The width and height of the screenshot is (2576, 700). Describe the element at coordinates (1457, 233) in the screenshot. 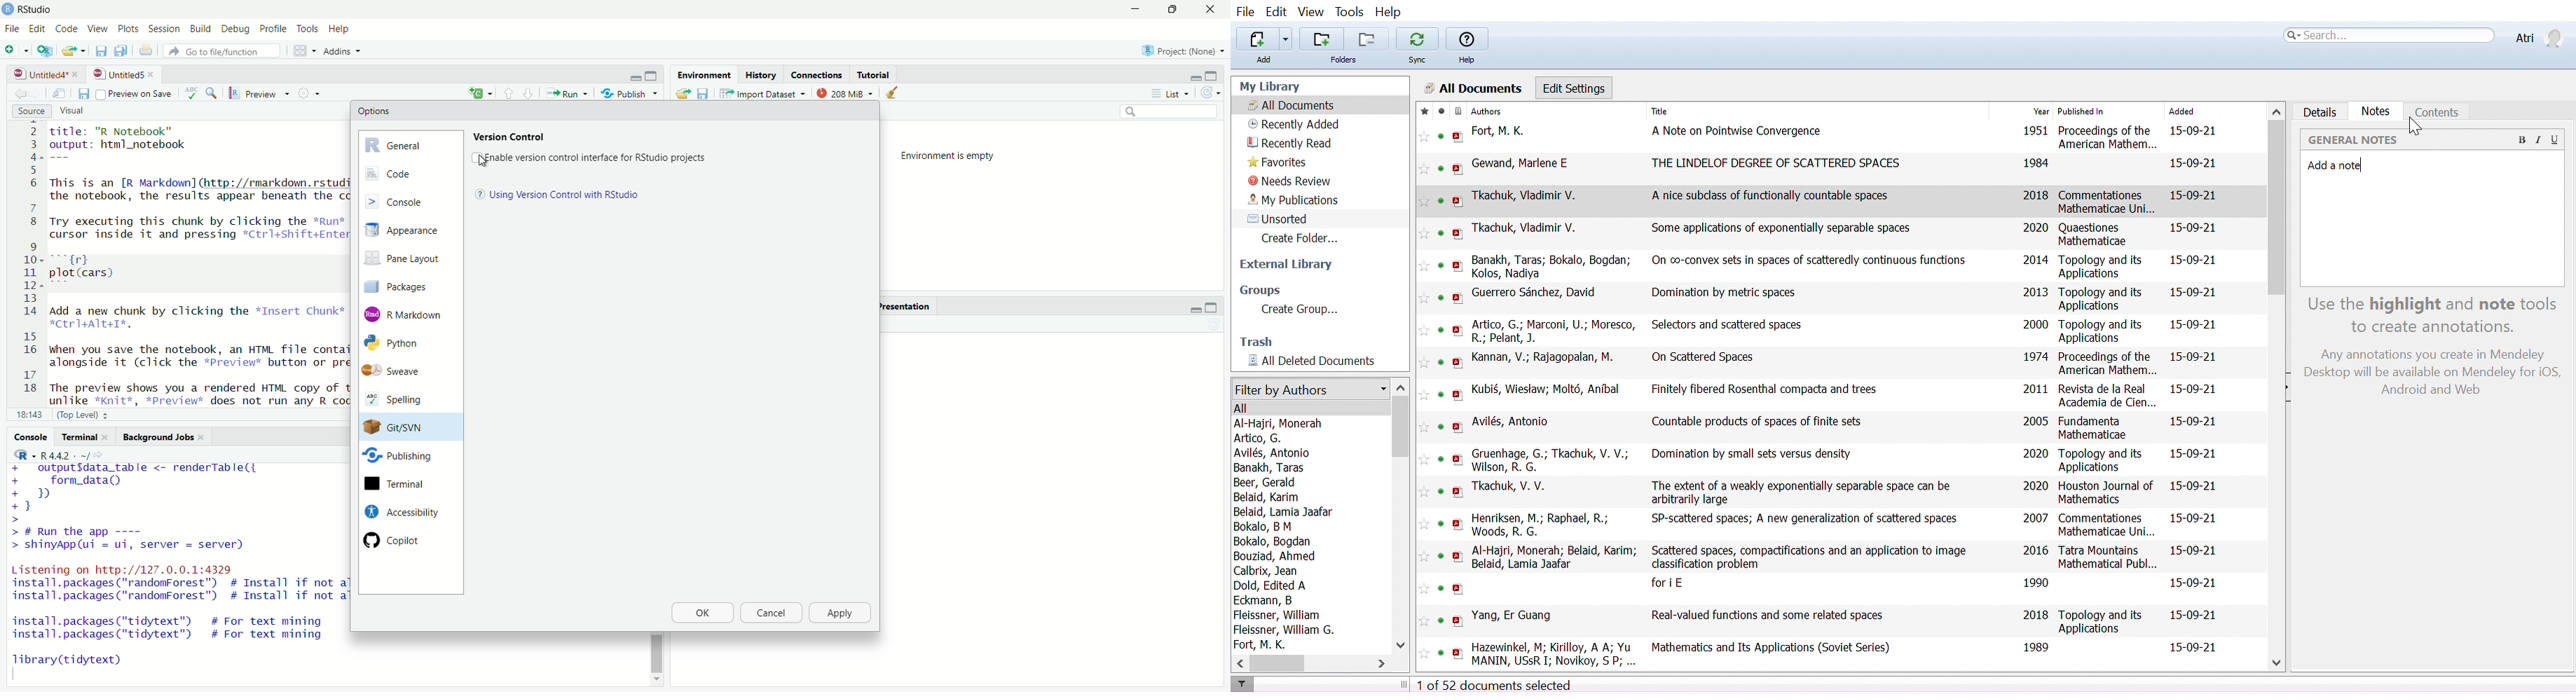

I see `open PDF` at that location.